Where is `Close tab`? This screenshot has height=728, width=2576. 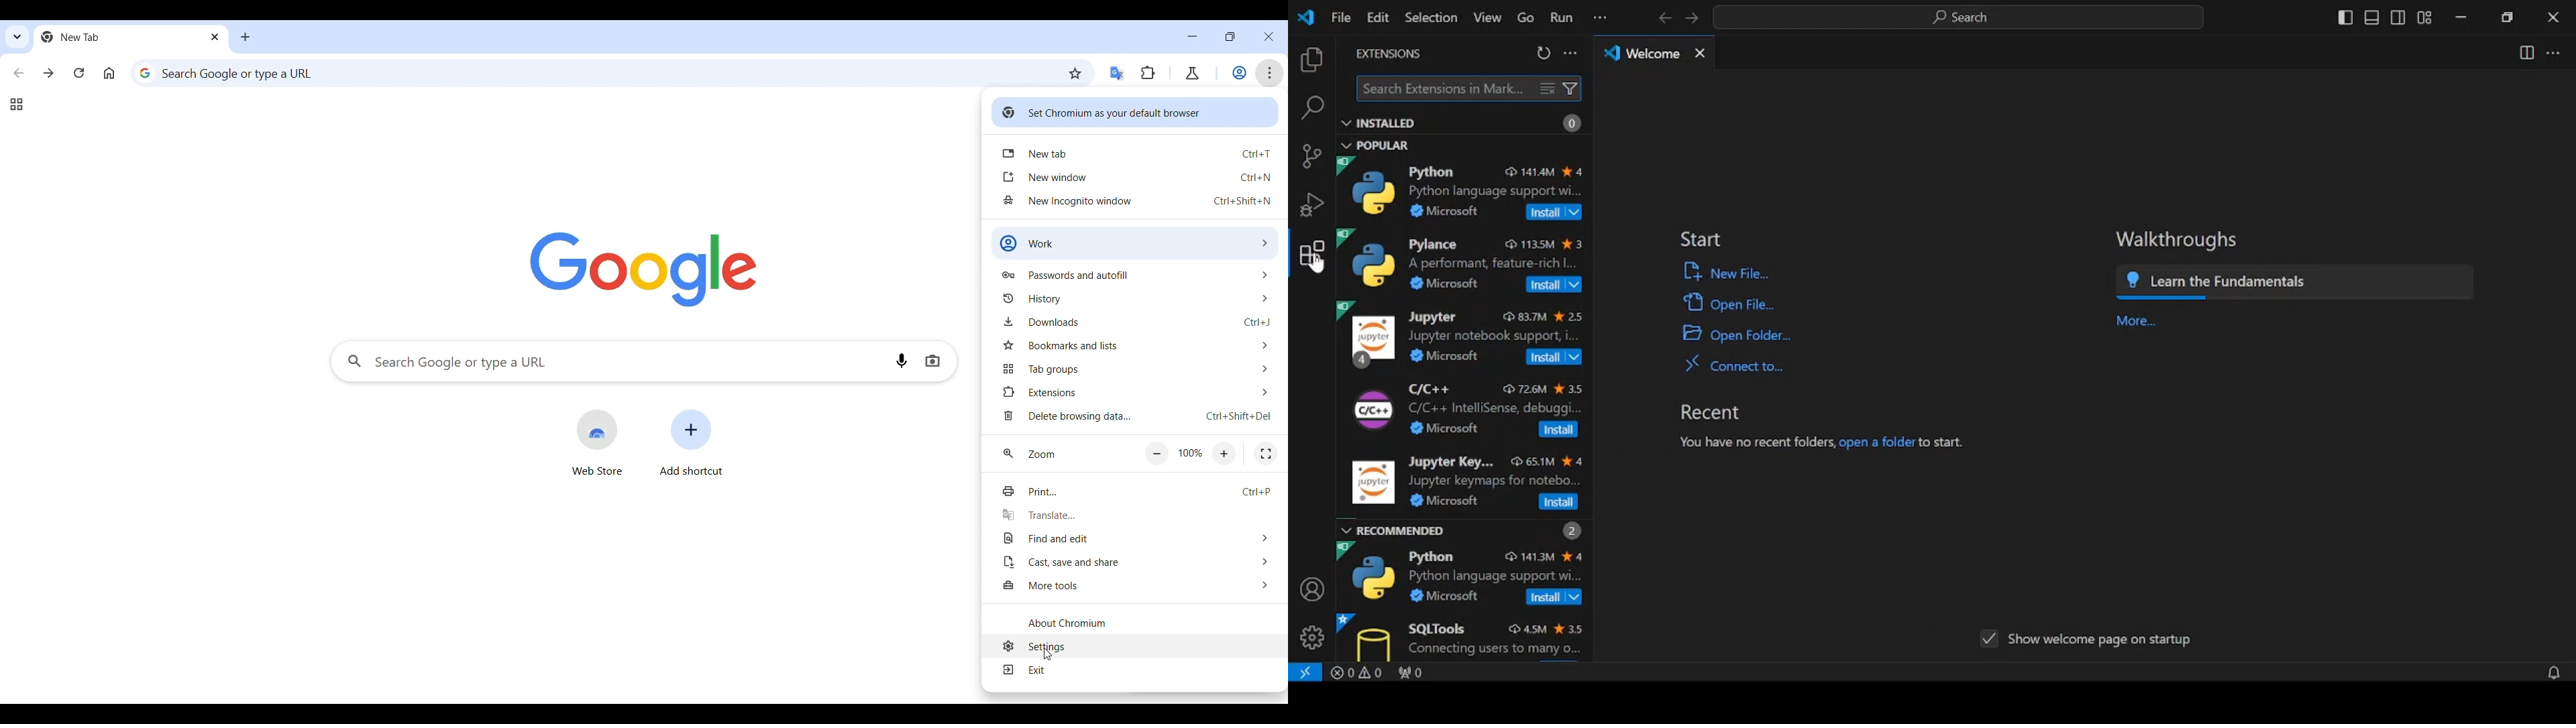 Close tab is located at coordinates (216, 36).